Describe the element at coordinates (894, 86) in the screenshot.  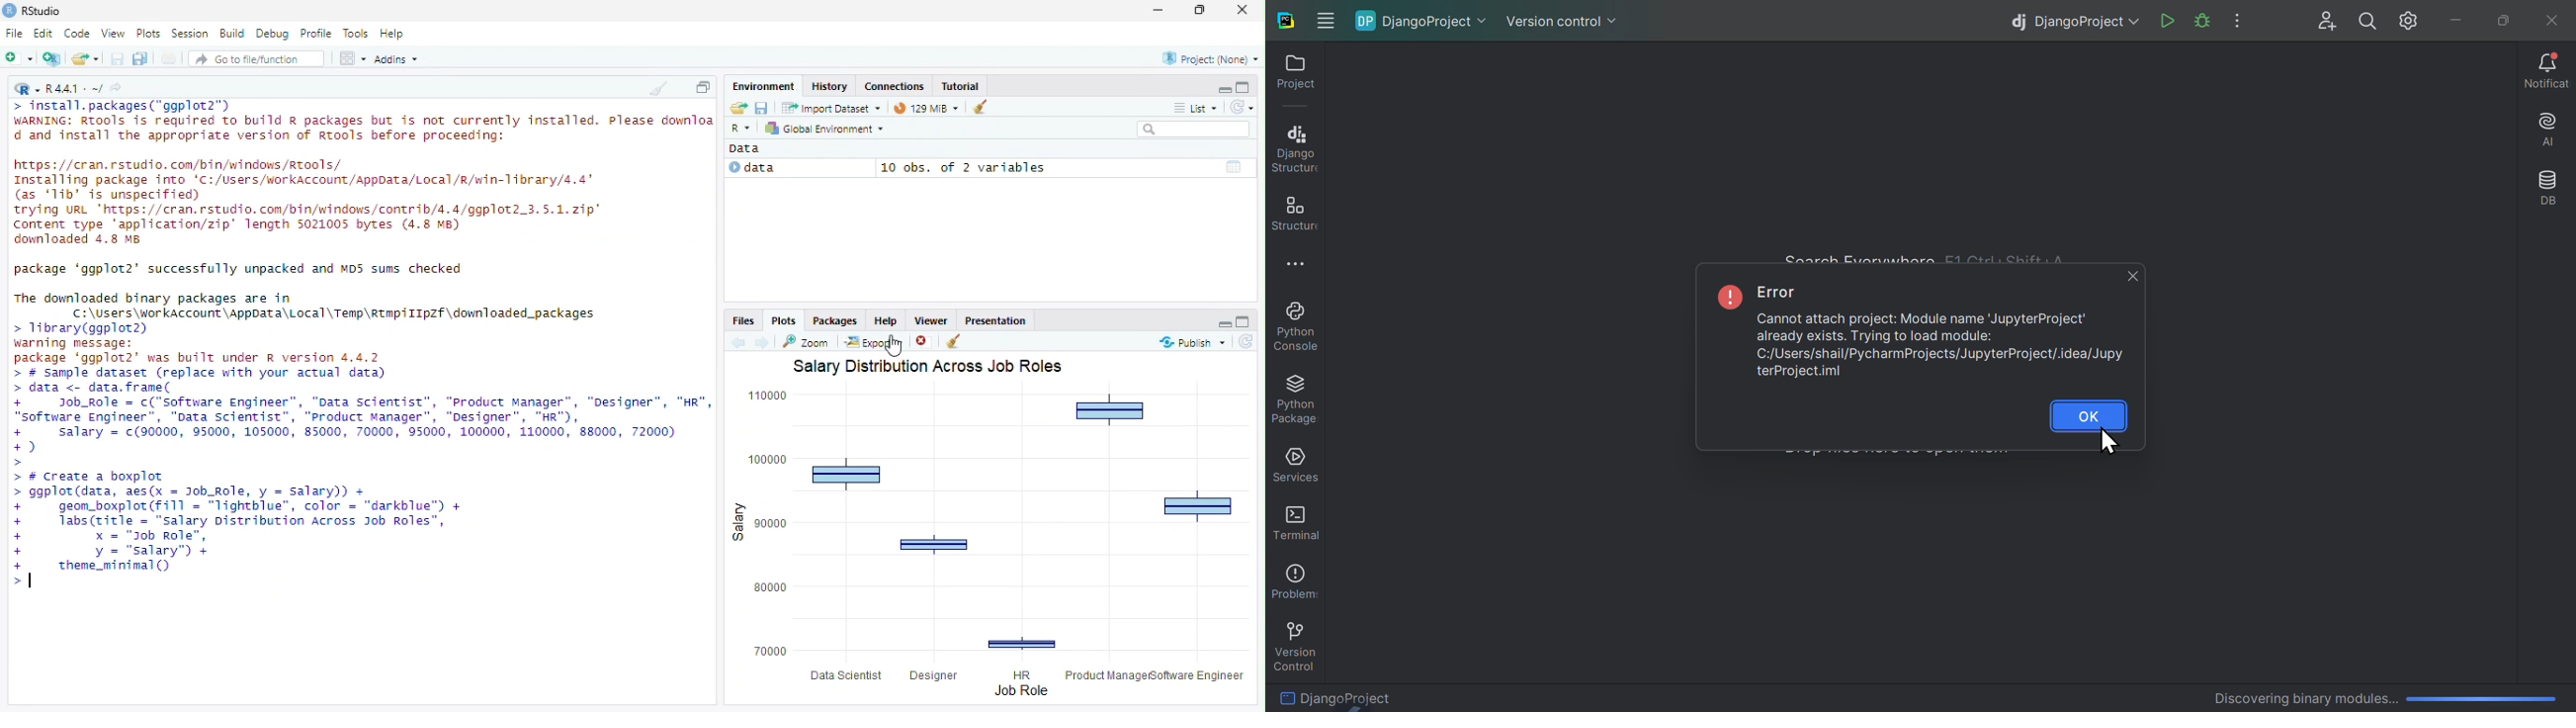
I see `Connections` at that location.